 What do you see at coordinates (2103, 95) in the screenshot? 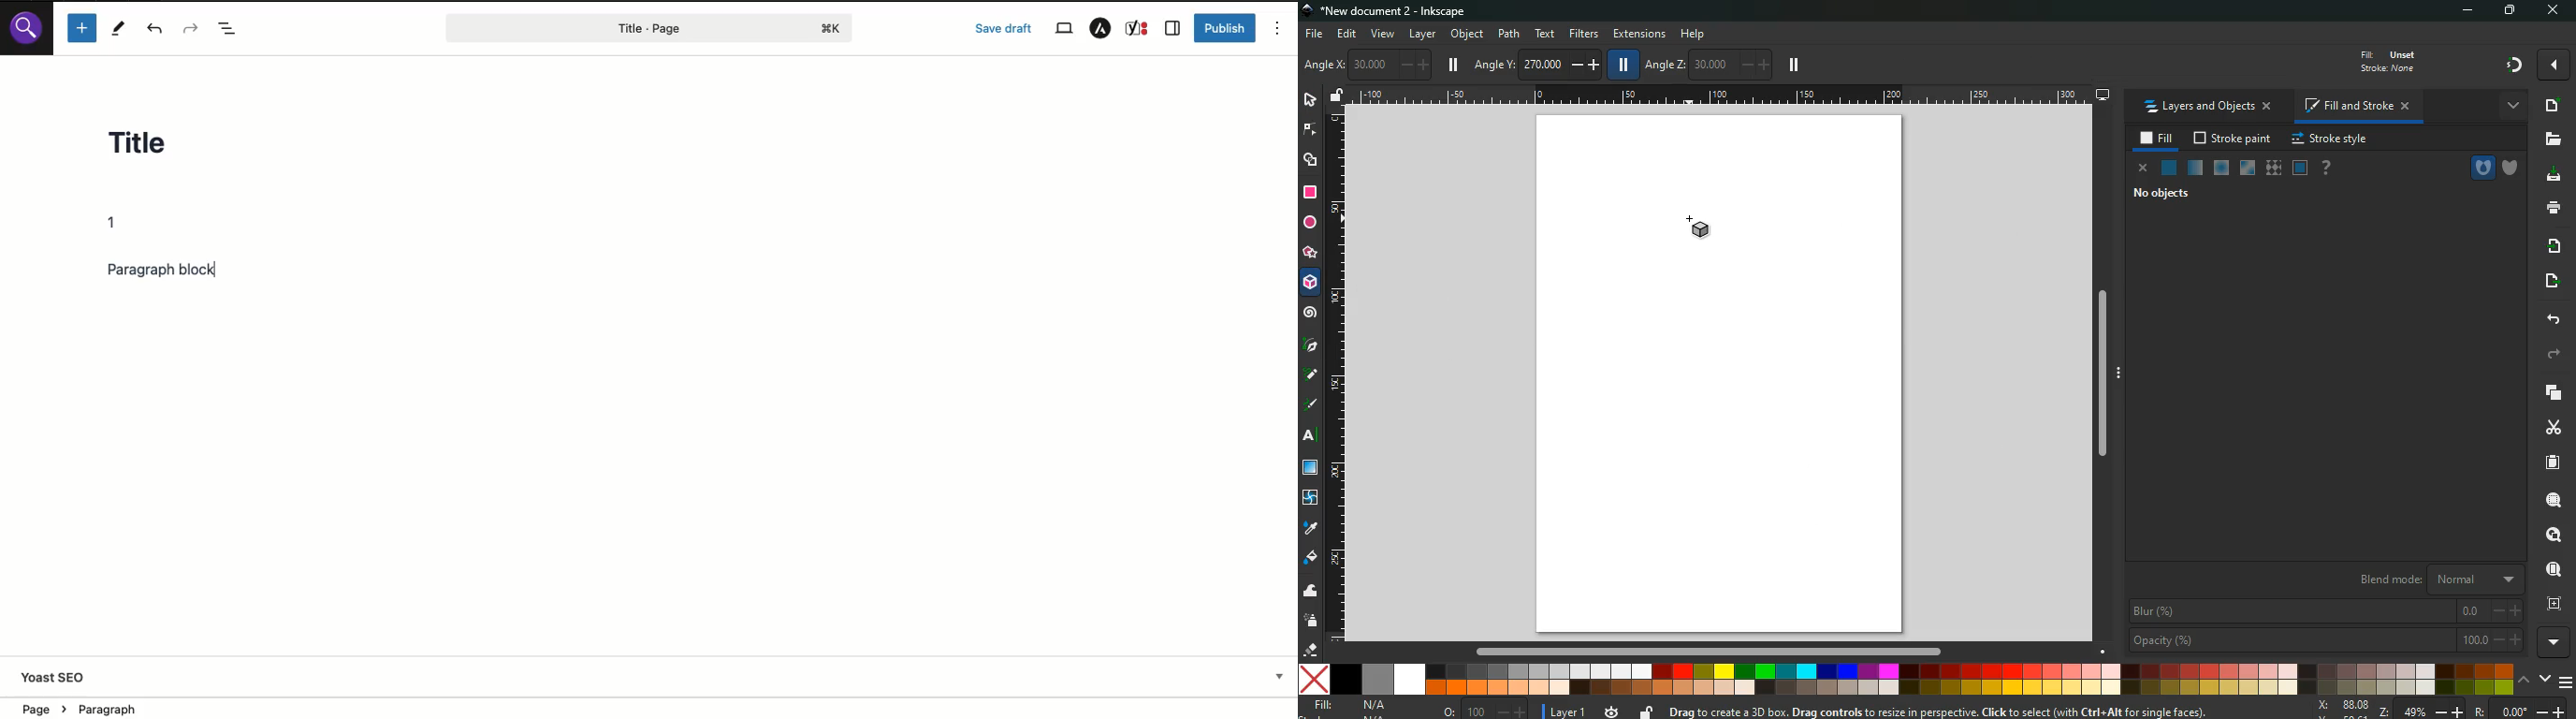
I see `desktop` at bounding box center [2103, 95].